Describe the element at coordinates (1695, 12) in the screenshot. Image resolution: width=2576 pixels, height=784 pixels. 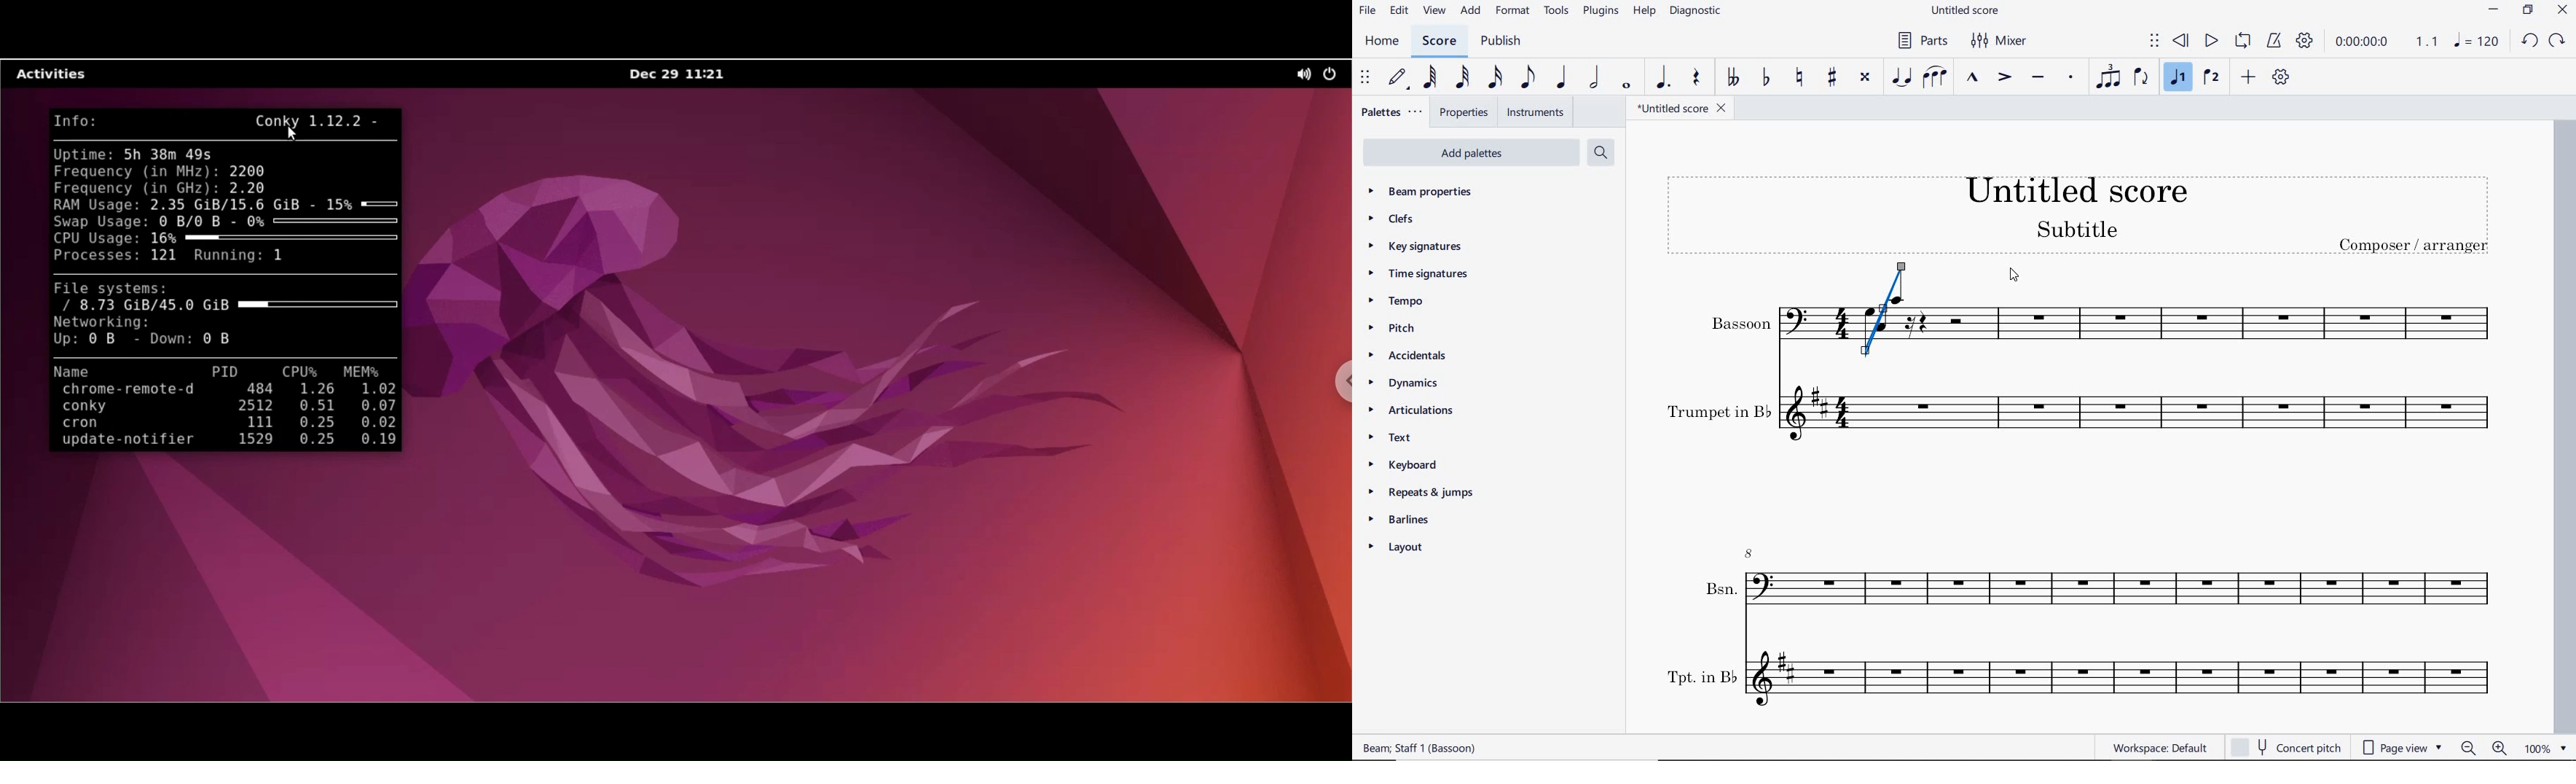
I see `diagnostic` at that location.